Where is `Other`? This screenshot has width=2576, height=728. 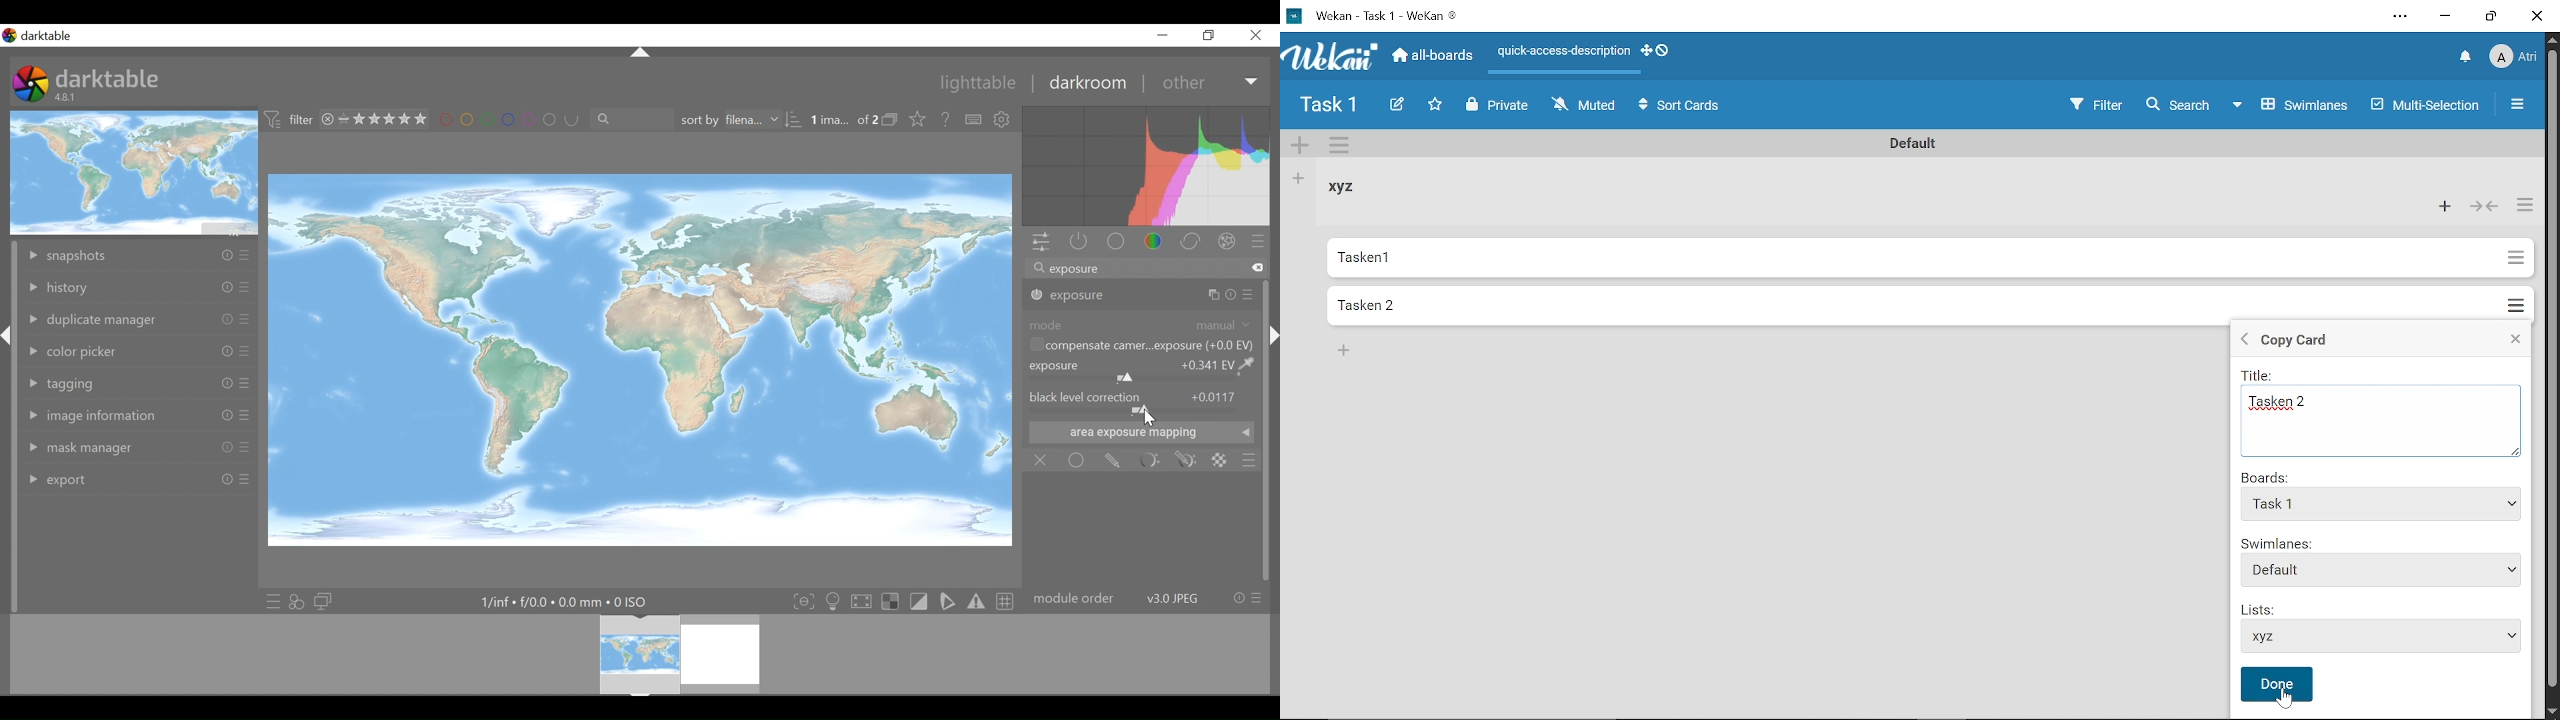 Other is located at coordinates (1209, 81).